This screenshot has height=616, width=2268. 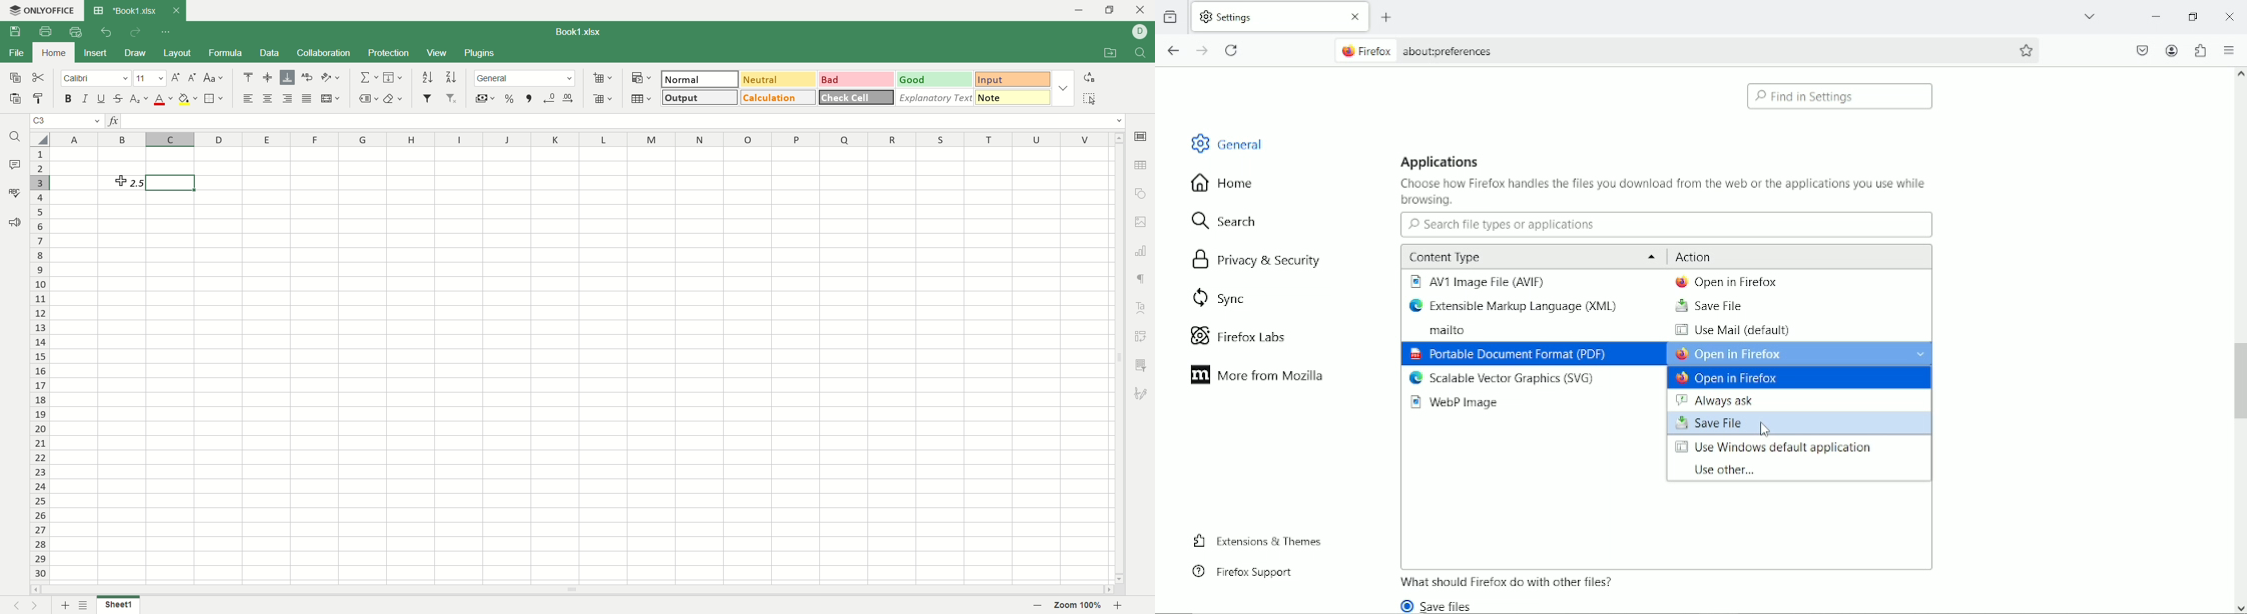 What do you see at coordinates (1257, 375) in the screenshot?
I see `More from Mozilla` at bounding box center [1257, 375].